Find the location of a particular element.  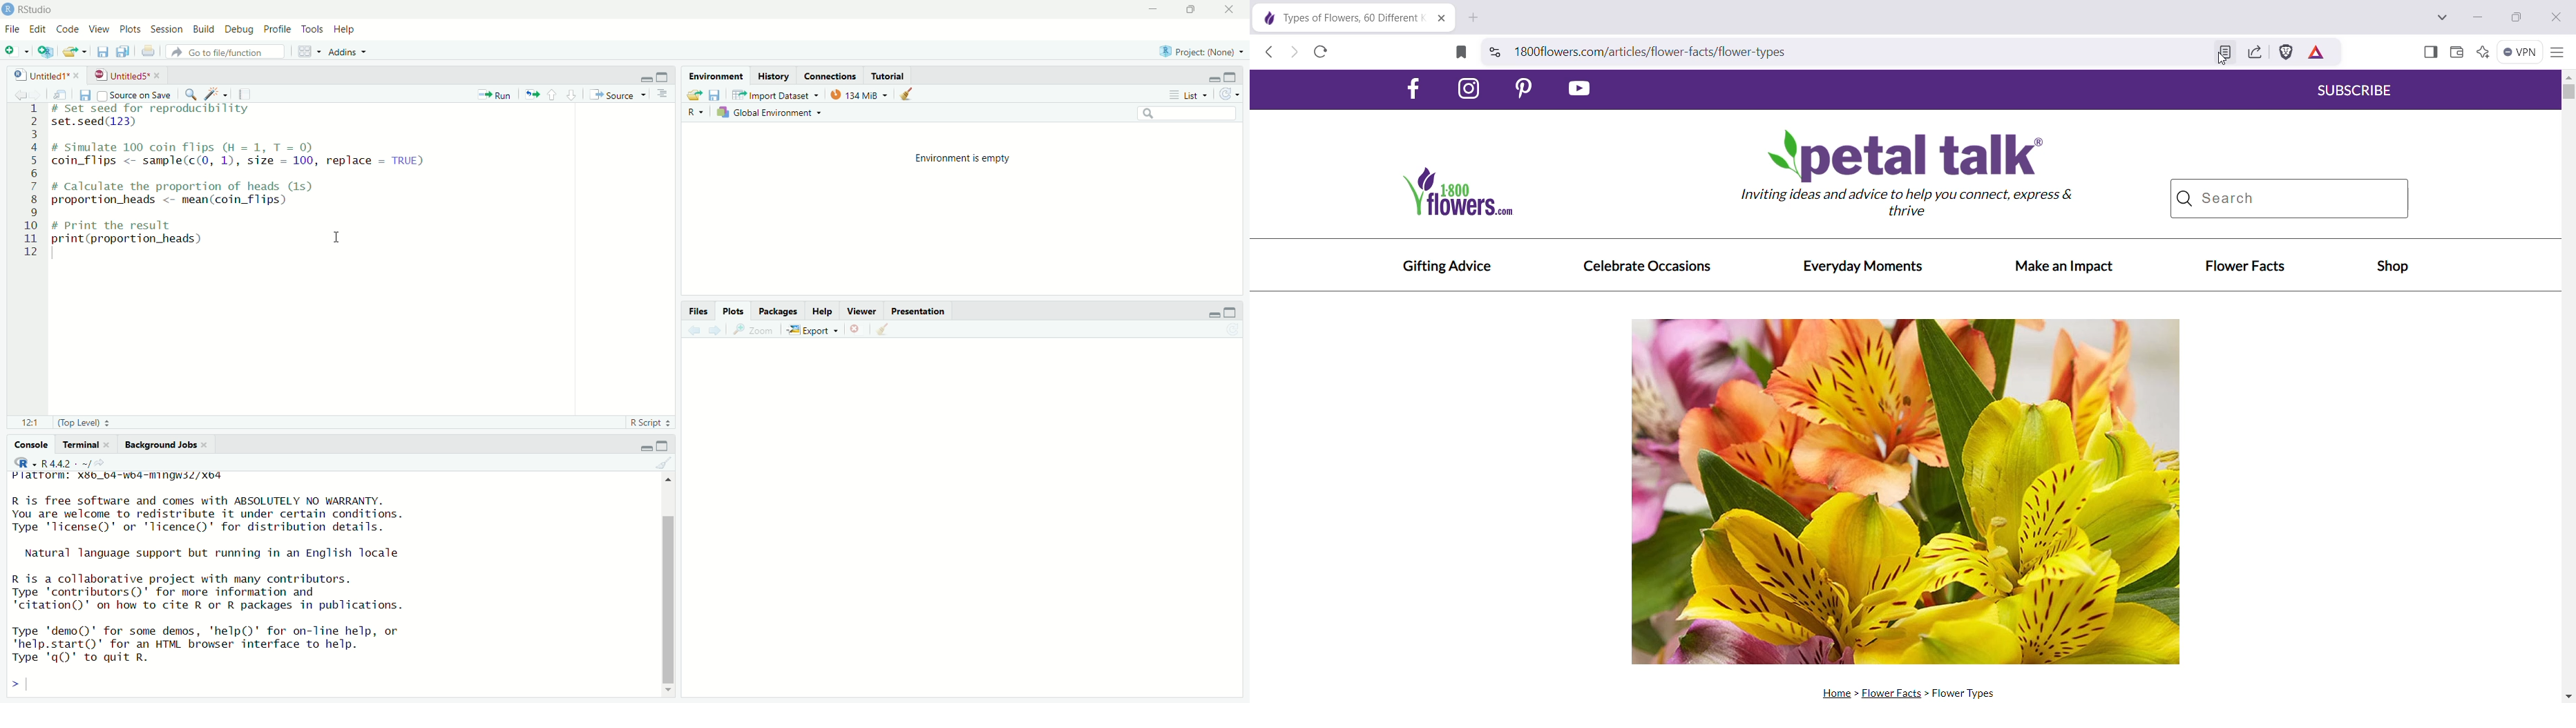

view is located at coordinates (100, 30).